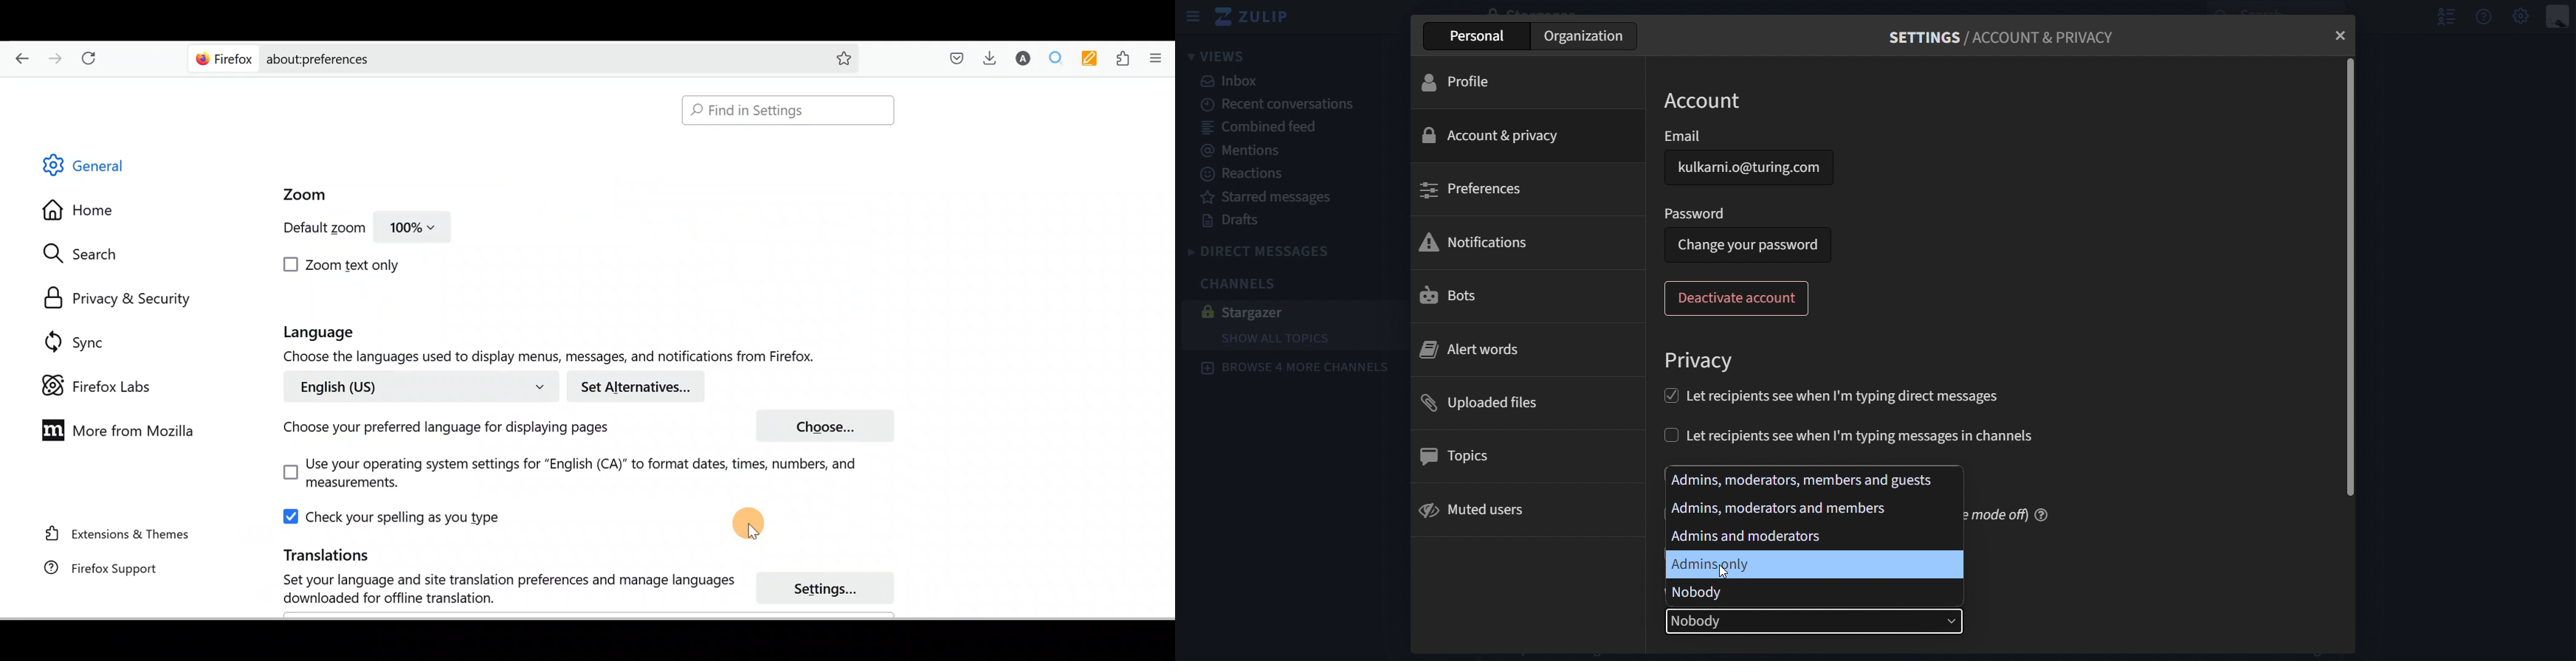 This screenshot has height=672, width=2576. I want to click on admins and moderators, so click(1759, 536).